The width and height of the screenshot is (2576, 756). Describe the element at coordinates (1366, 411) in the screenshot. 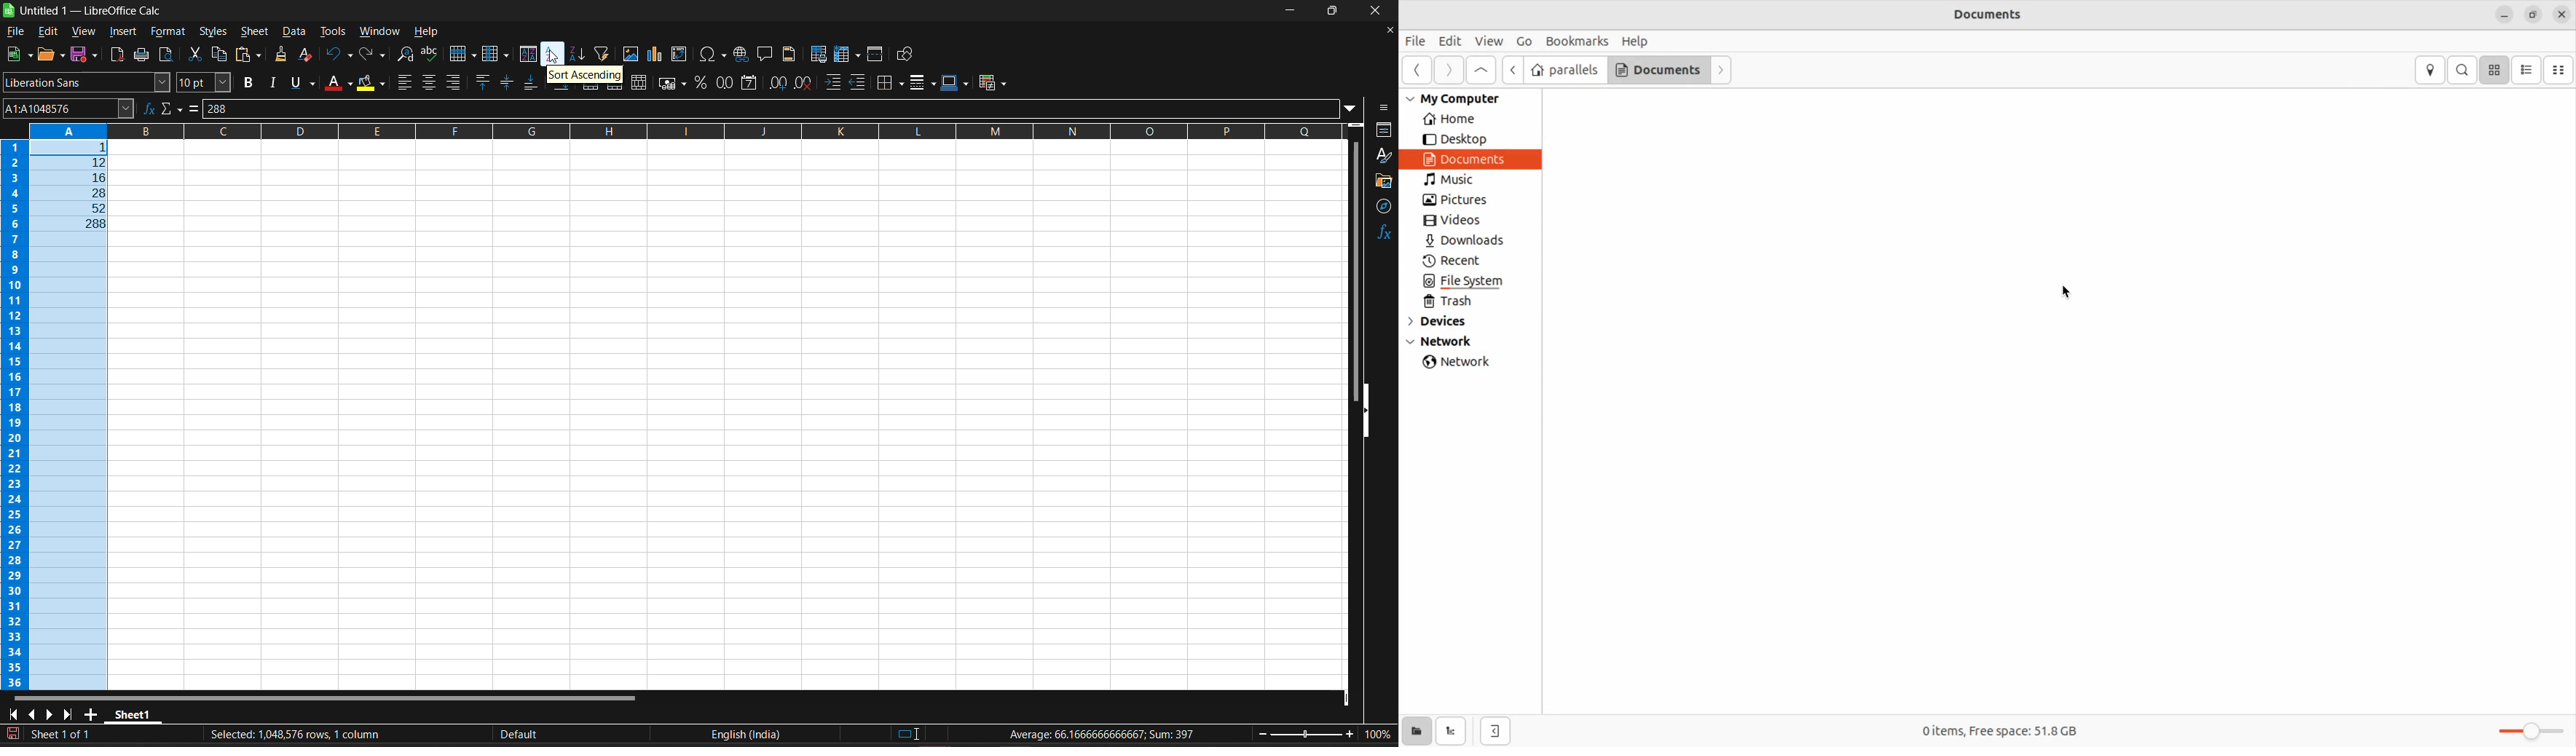

I see `hide` at that location.